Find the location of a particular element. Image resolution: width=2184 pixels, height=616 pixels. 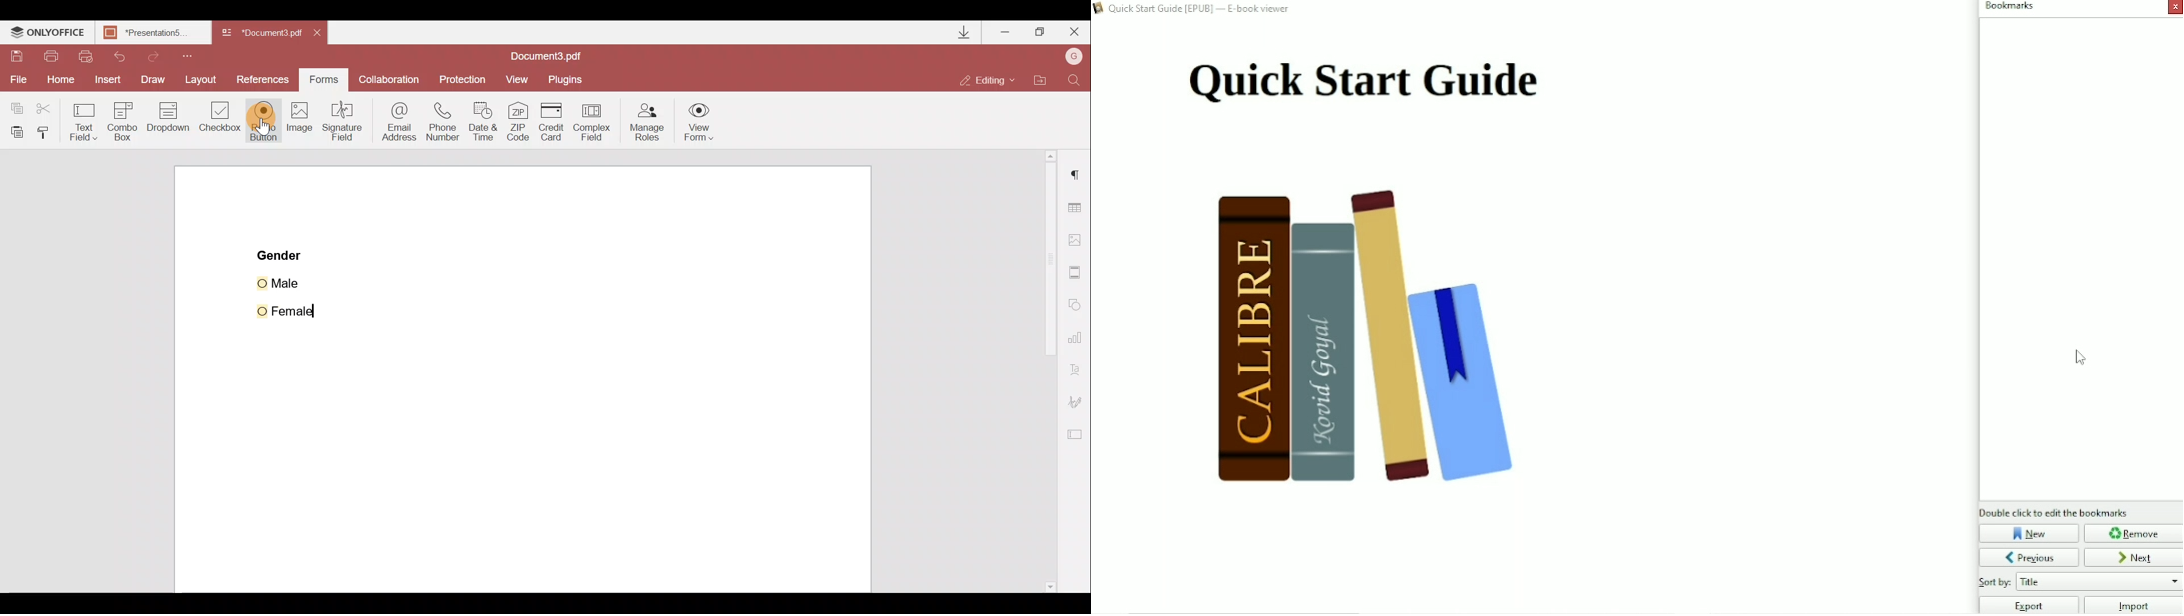

File is located at coordinates (16, 80).